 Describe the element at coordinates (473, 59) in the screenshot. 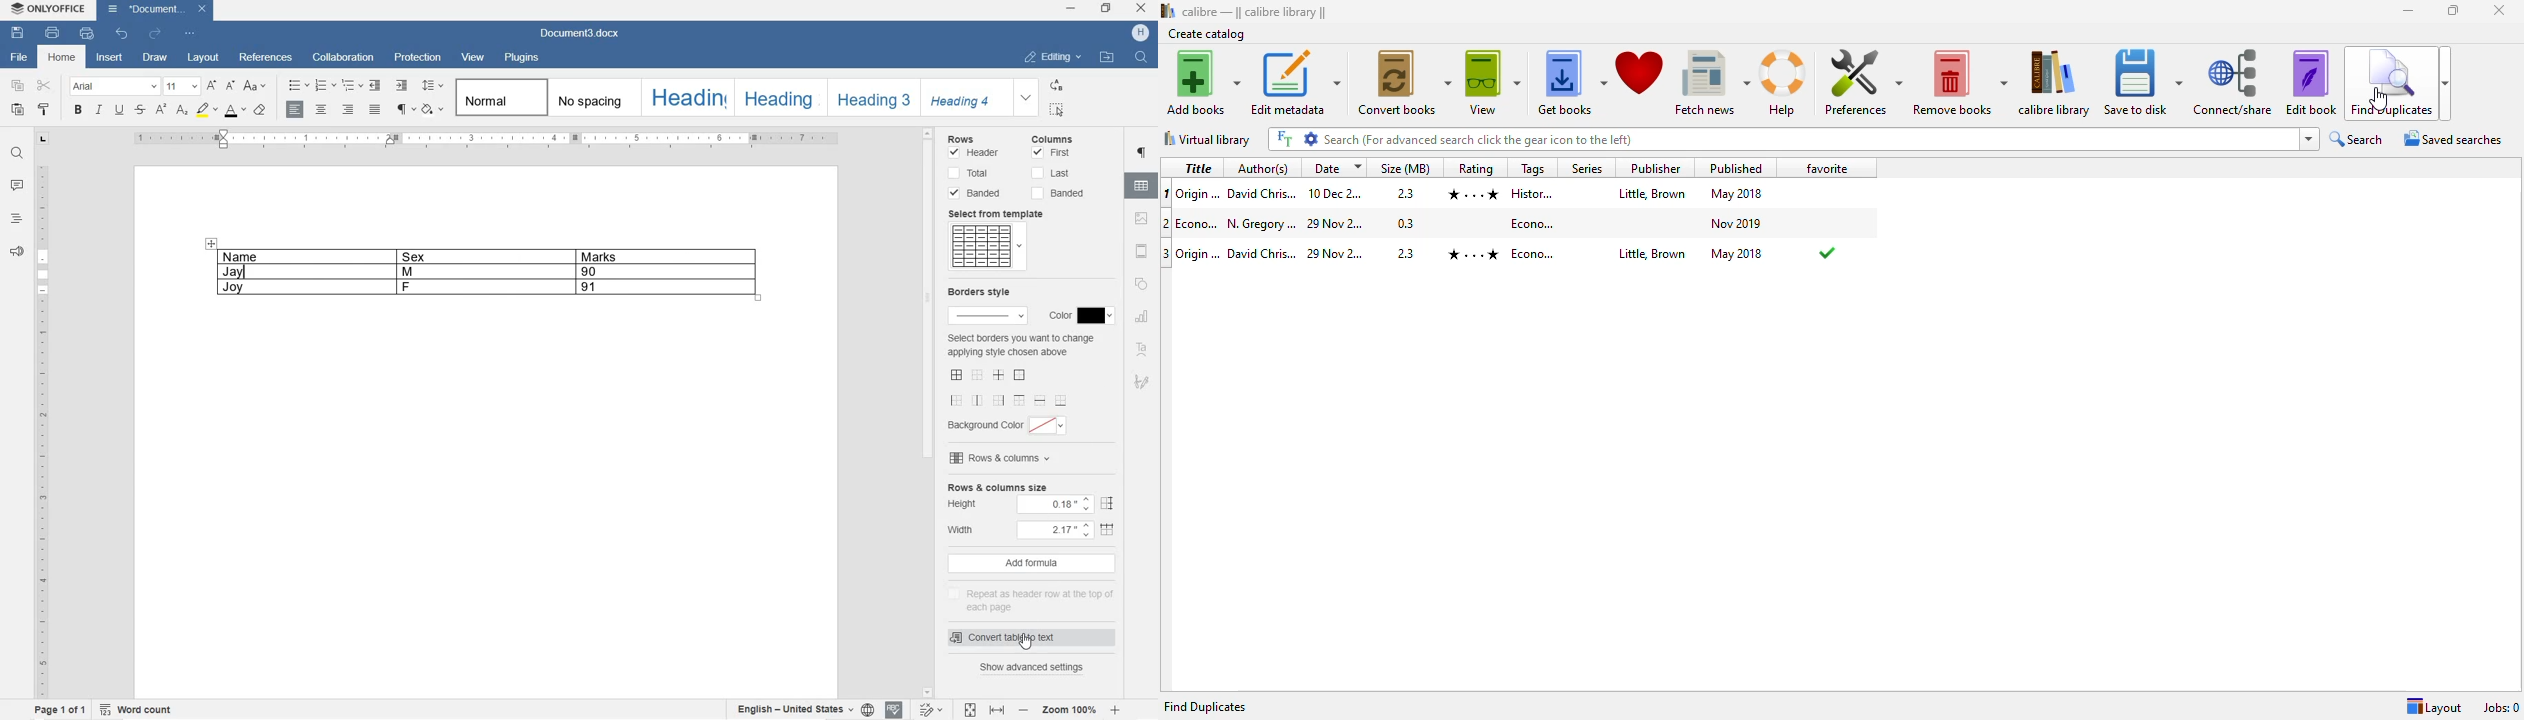

I see `VIEW` at that location.